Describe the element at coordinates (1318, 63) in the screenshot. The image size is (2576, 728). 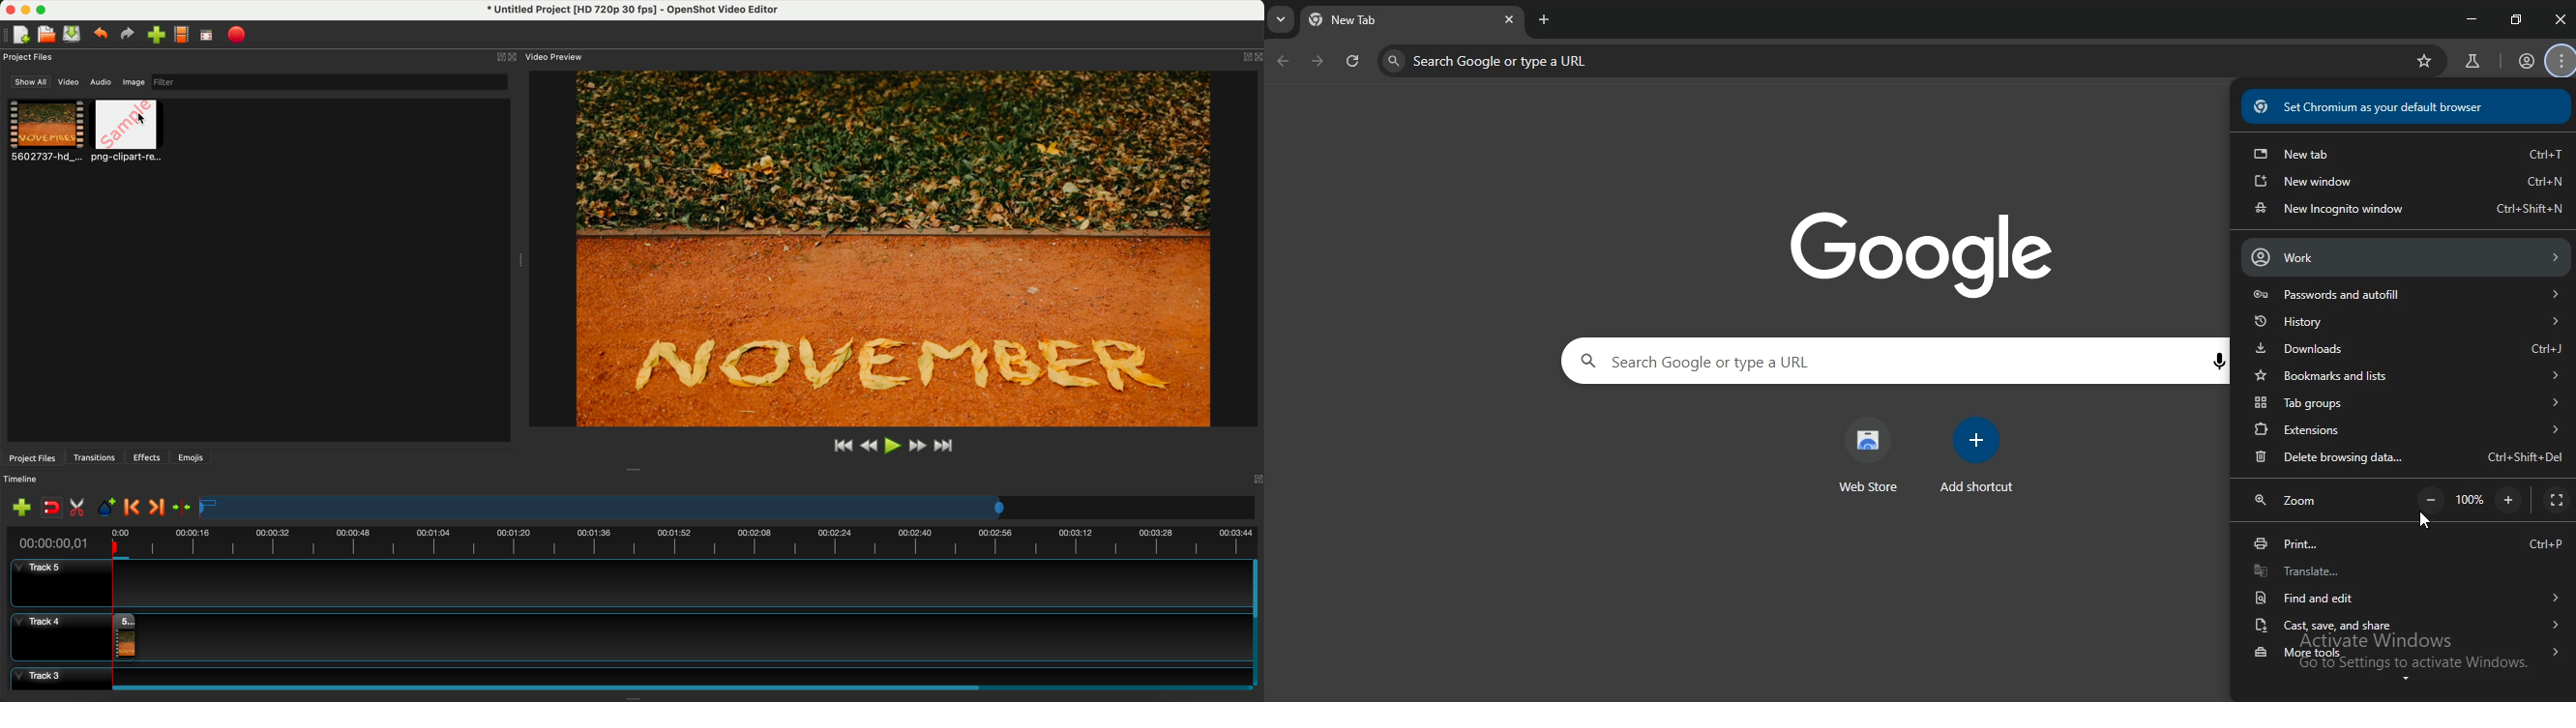
I see `next page` at that location.